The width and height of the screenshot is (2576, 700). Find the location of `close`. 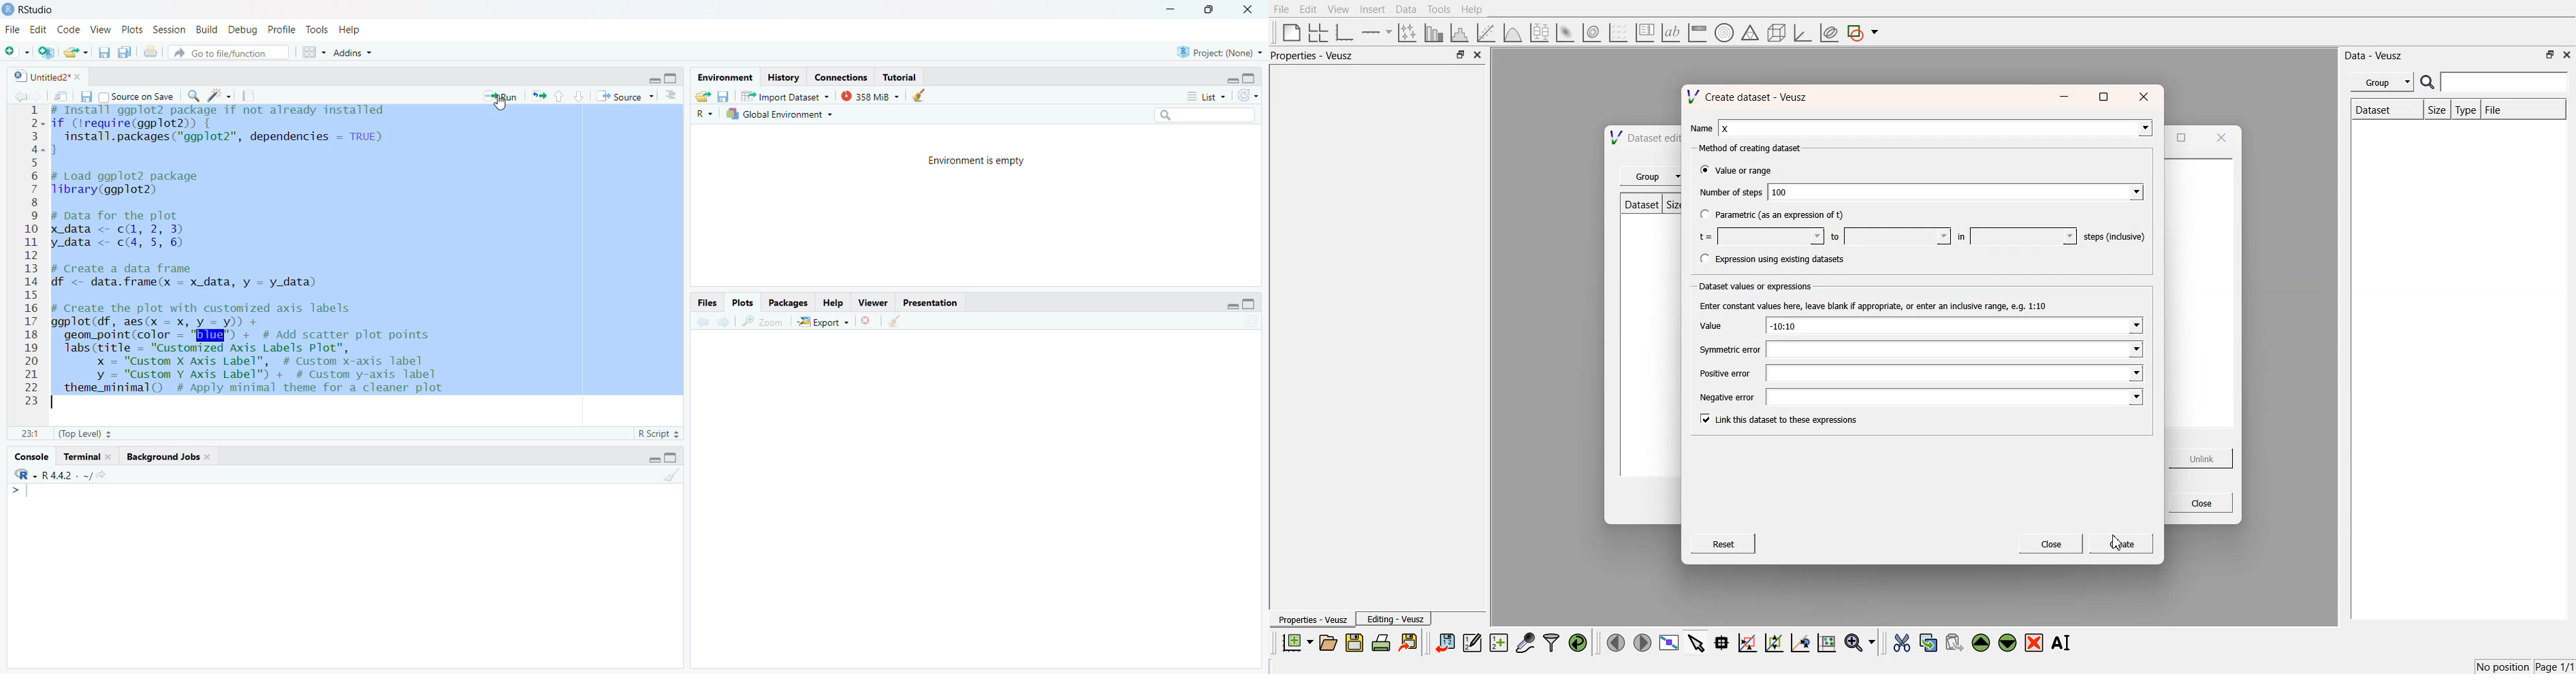

close is located at coordinates (1254, 9).